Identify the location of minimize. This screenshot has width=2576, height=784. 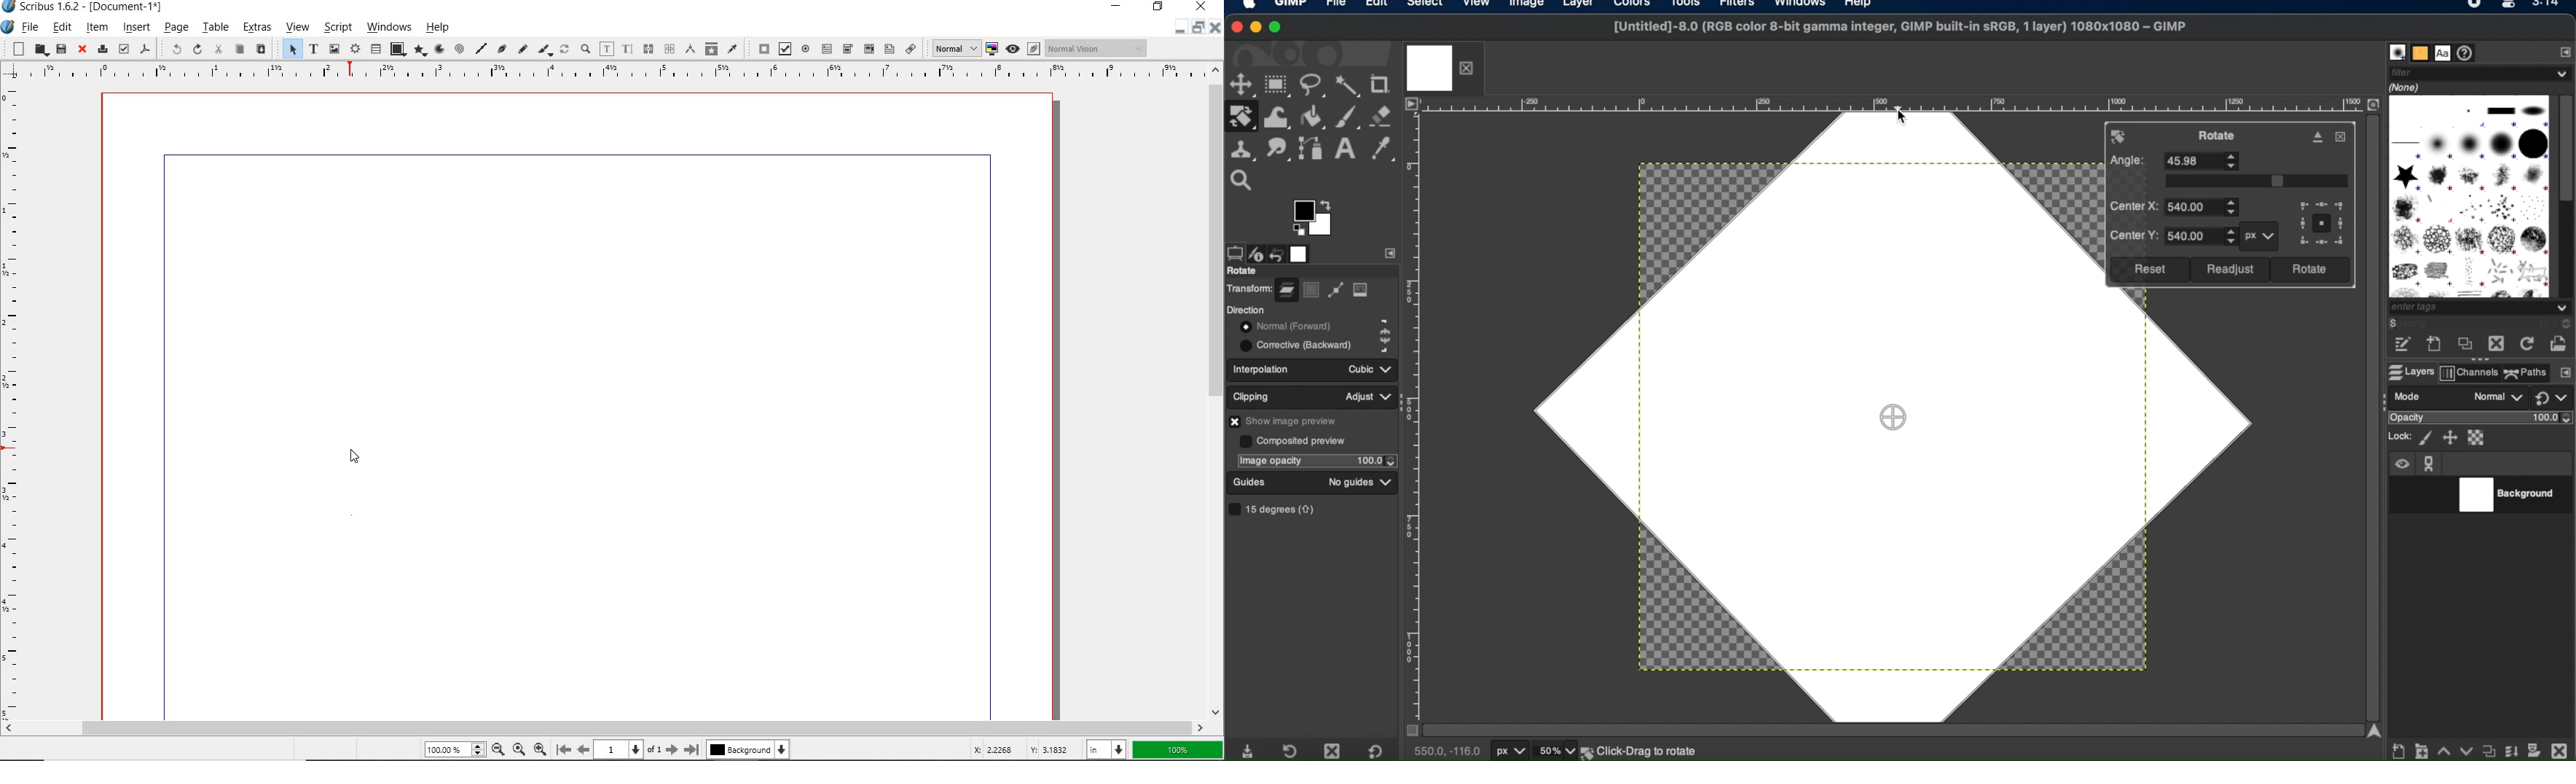
(1119, 7).